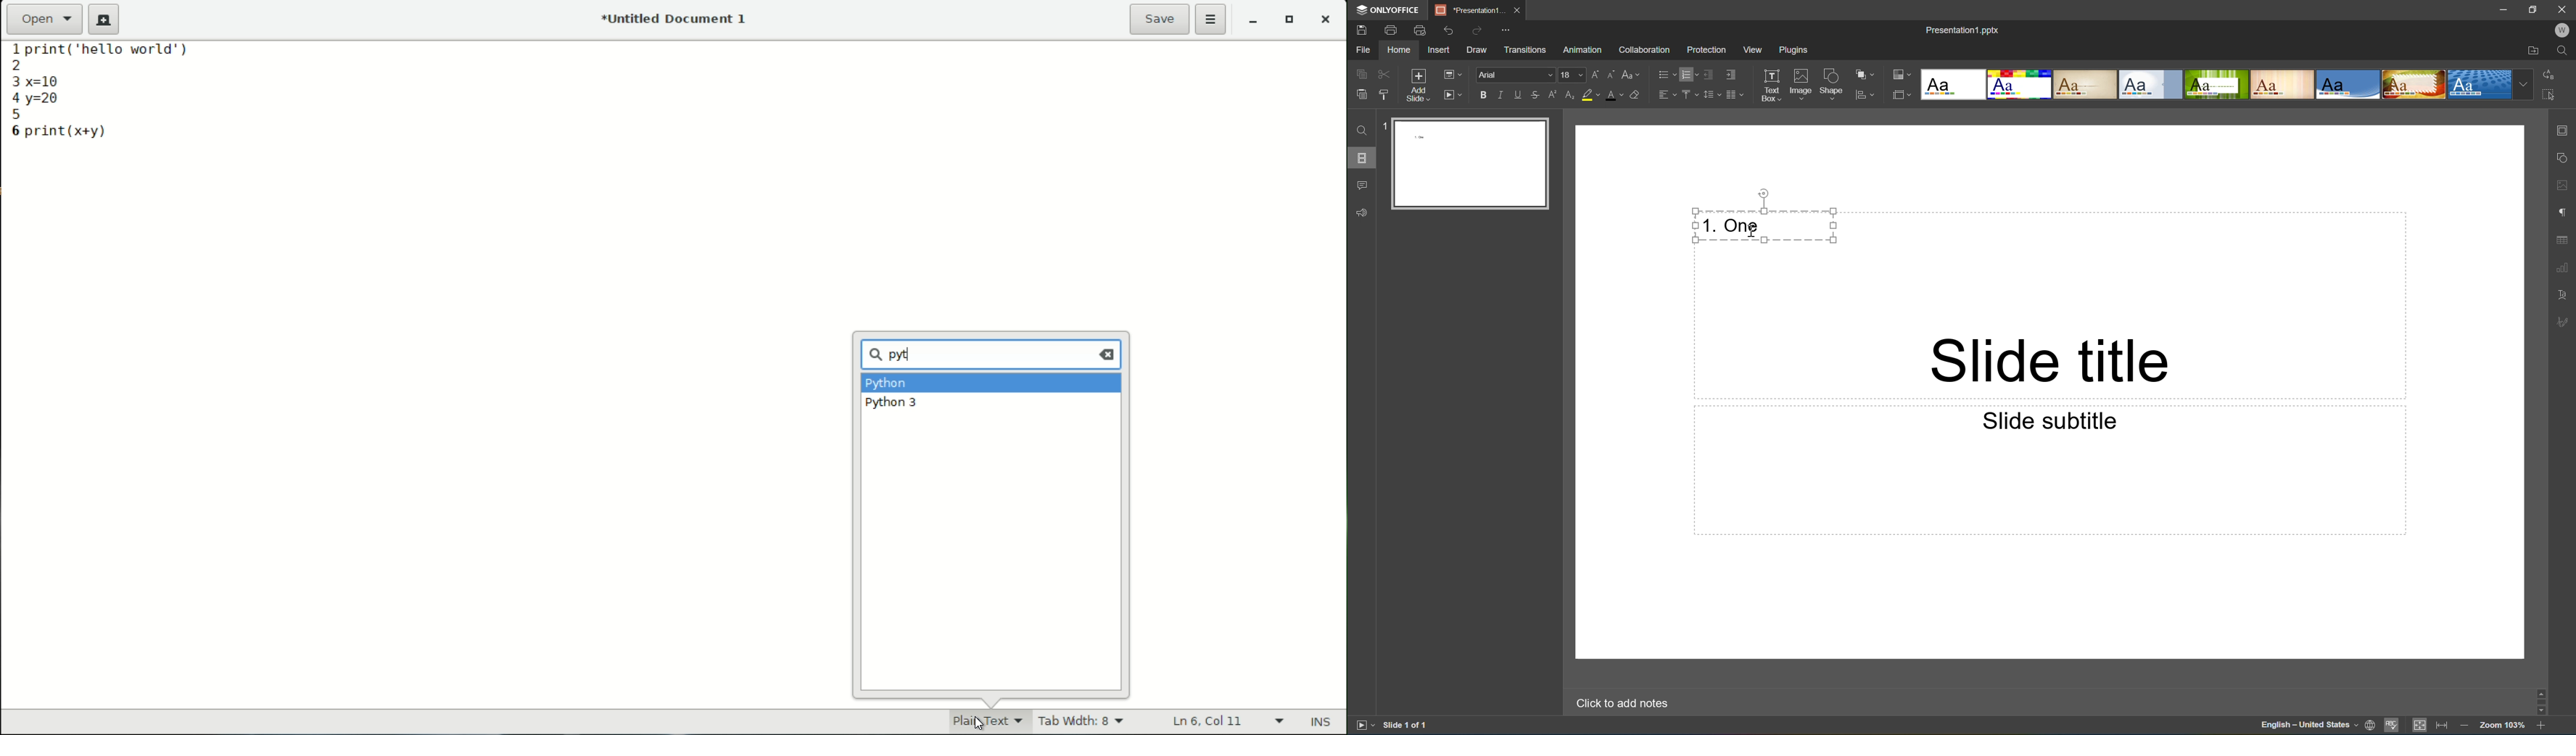 Image resolution: width=2576 pixels, height=756 pixels. What do you see at coordinates (1536, 95) in the screenshot?
I see `Strikethrough` at bounding box center [1536, 95].